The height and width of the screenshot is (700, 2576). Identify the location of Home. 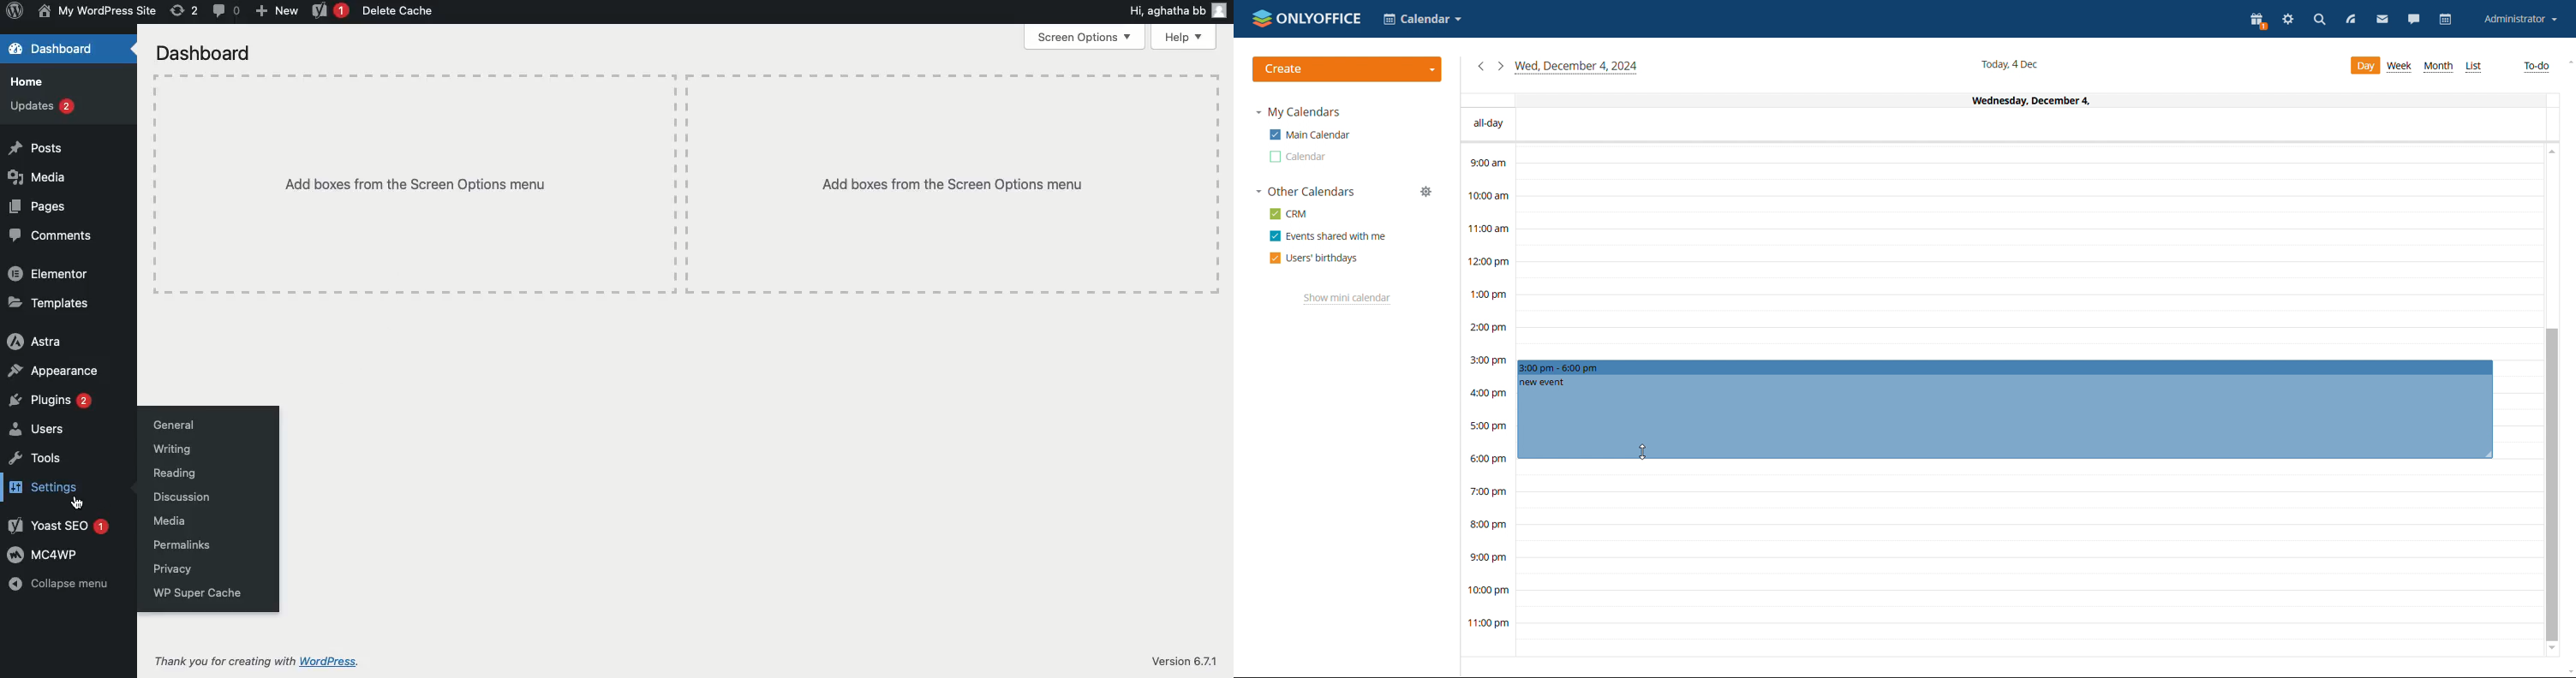
(29, 81).